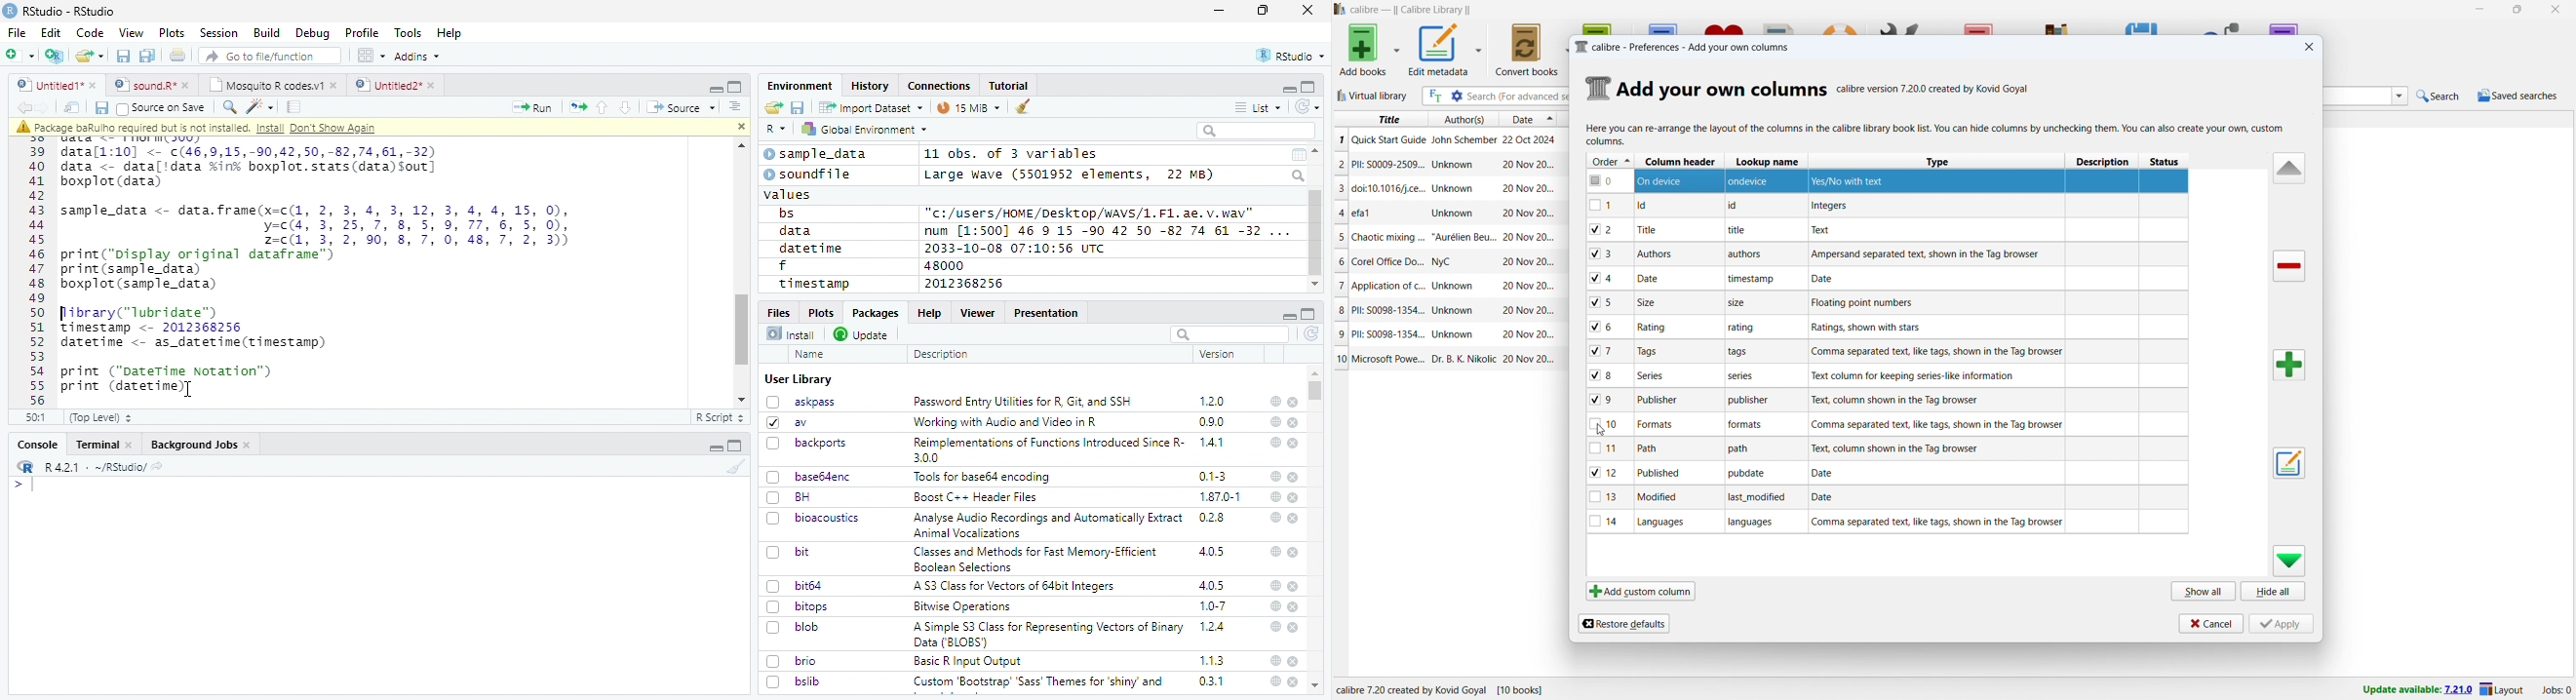 Image resolution: width=2576 pixels, height=700 pixels. What do you see at coordinates (51, 32) in the screenshot?
I see `Edit` at bounding box center [51, 32].